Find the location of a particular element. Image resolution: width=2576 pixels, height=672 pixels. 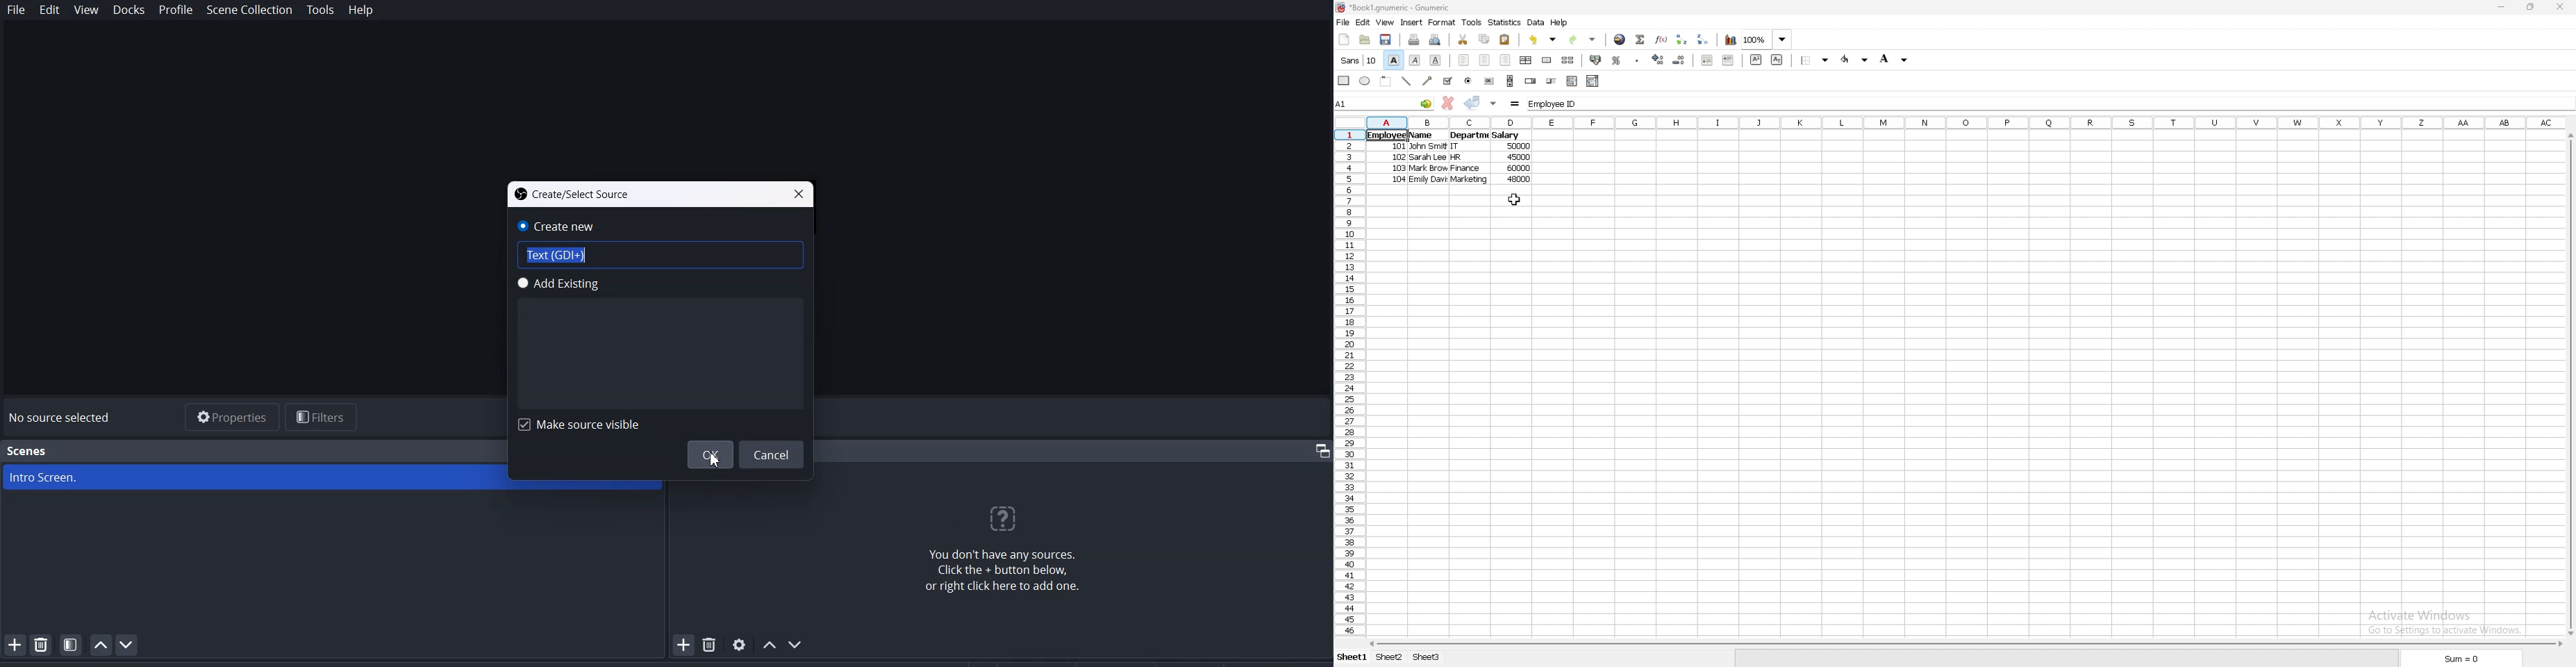

Sans 10 is located at coordinates (1357, 61).